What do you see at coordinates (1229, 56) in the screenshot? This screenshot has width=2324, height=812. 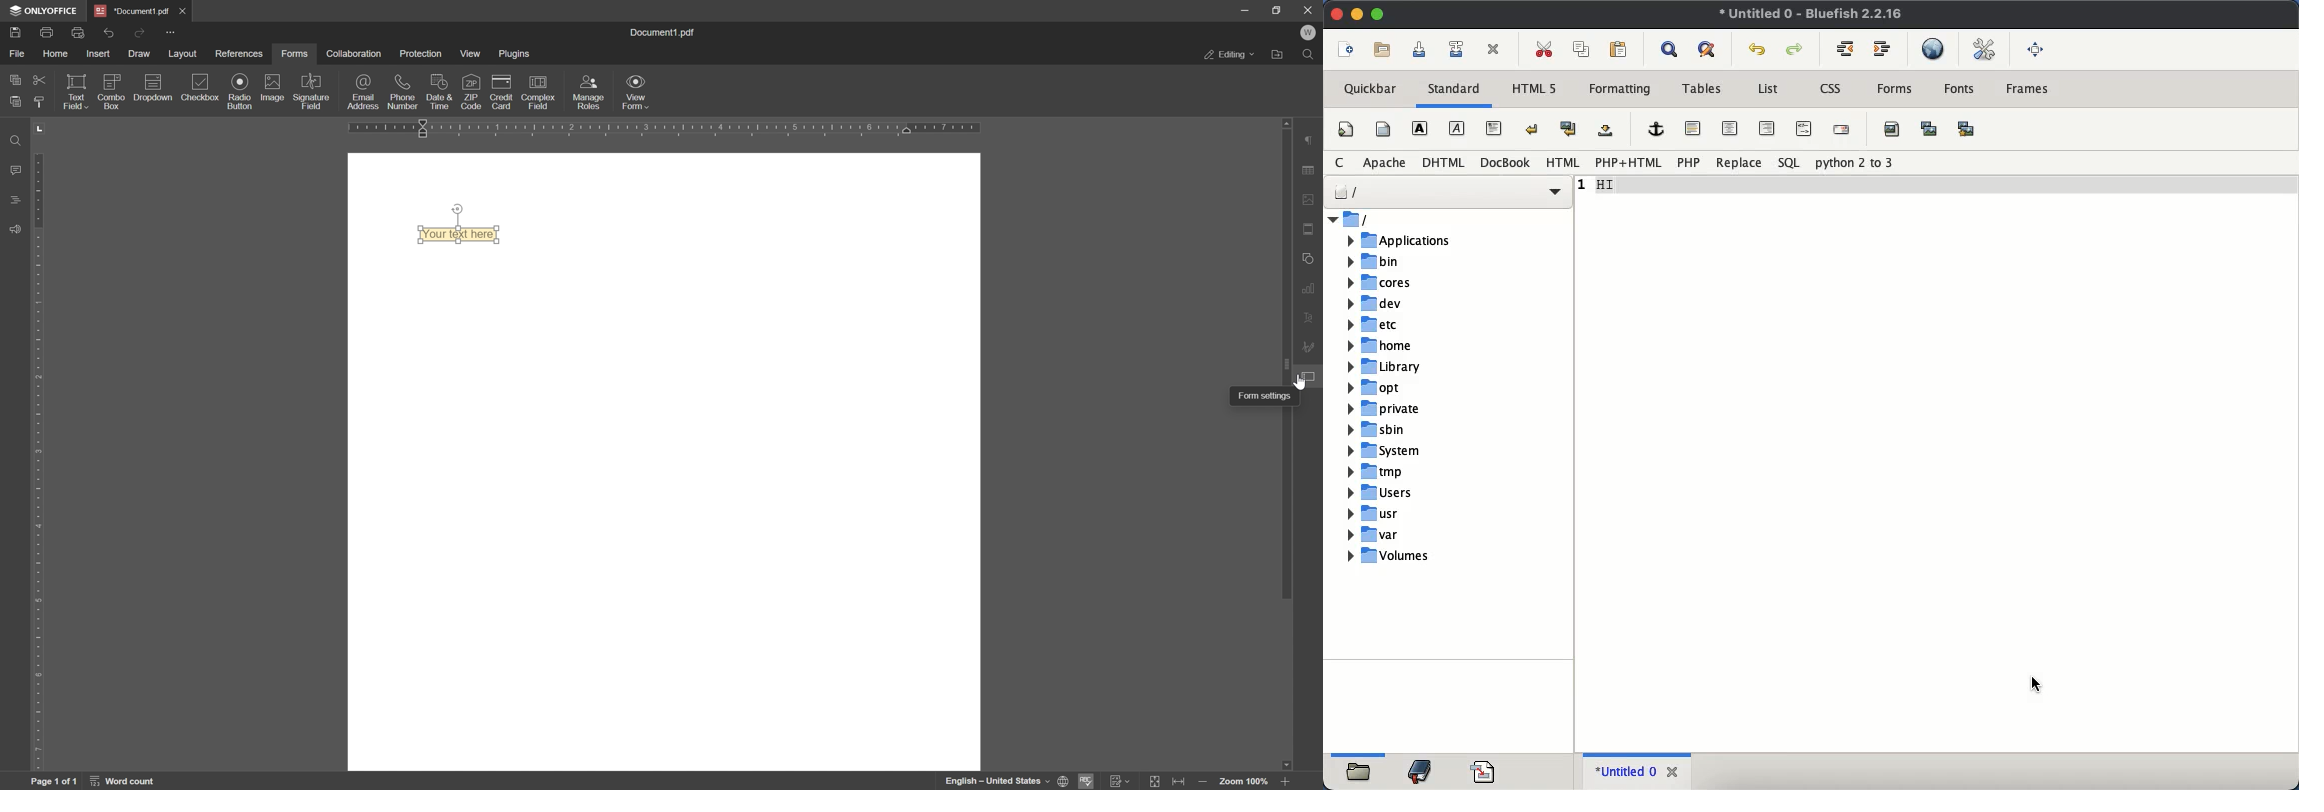 I see `editing` at bounding box center [1229, 56].